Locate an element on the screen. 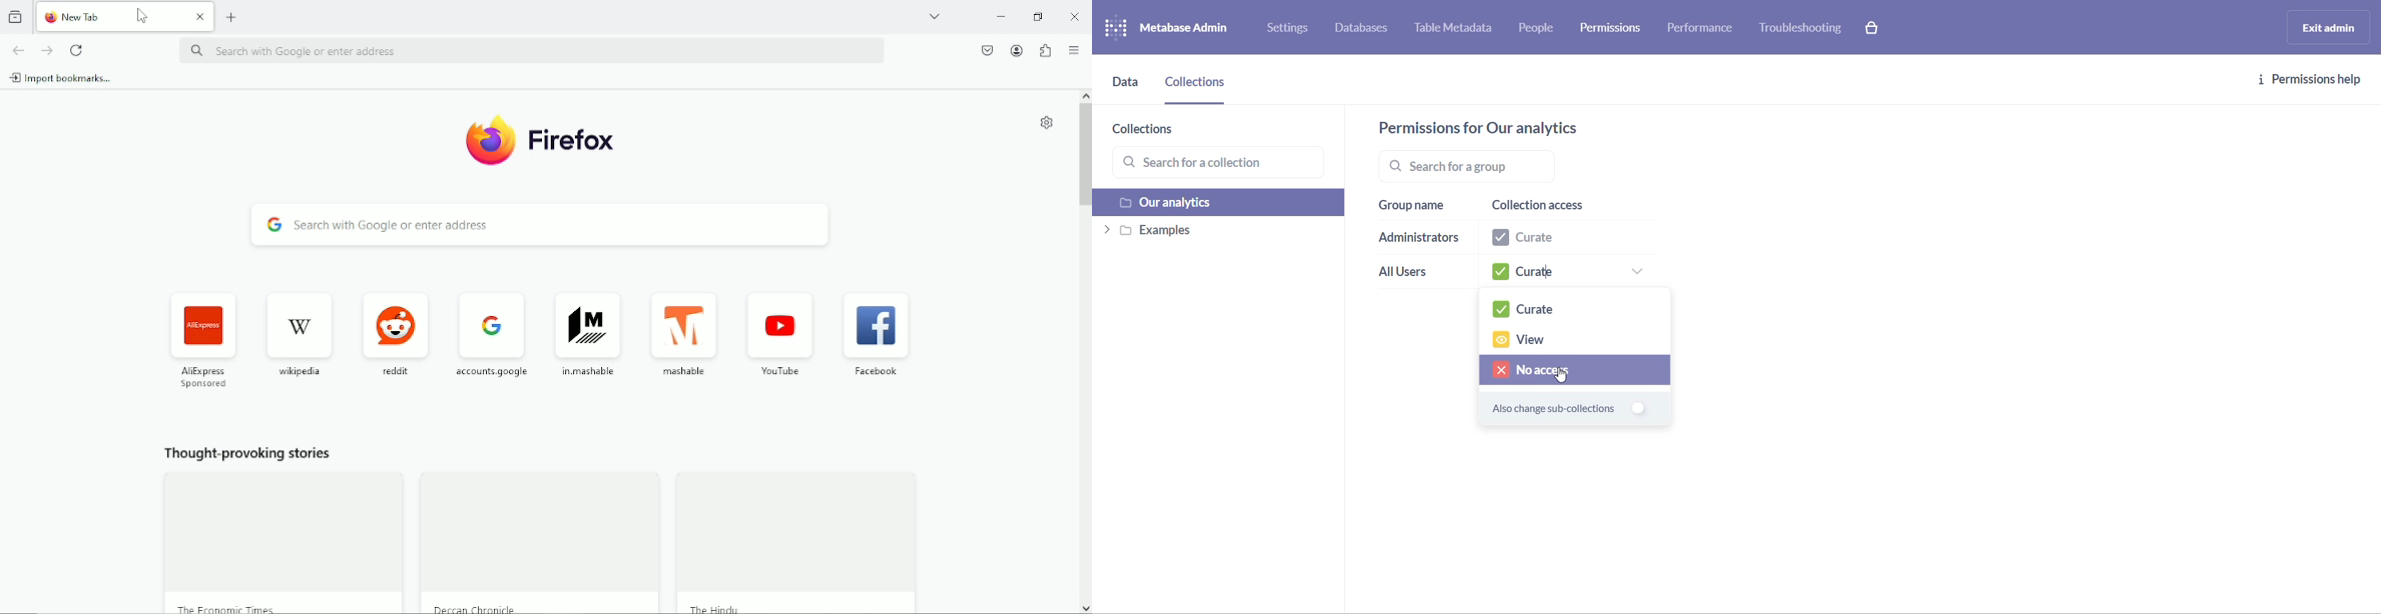 This screenshot has height=616, width=2408. Extensions is located at coordinates (1045, 52).